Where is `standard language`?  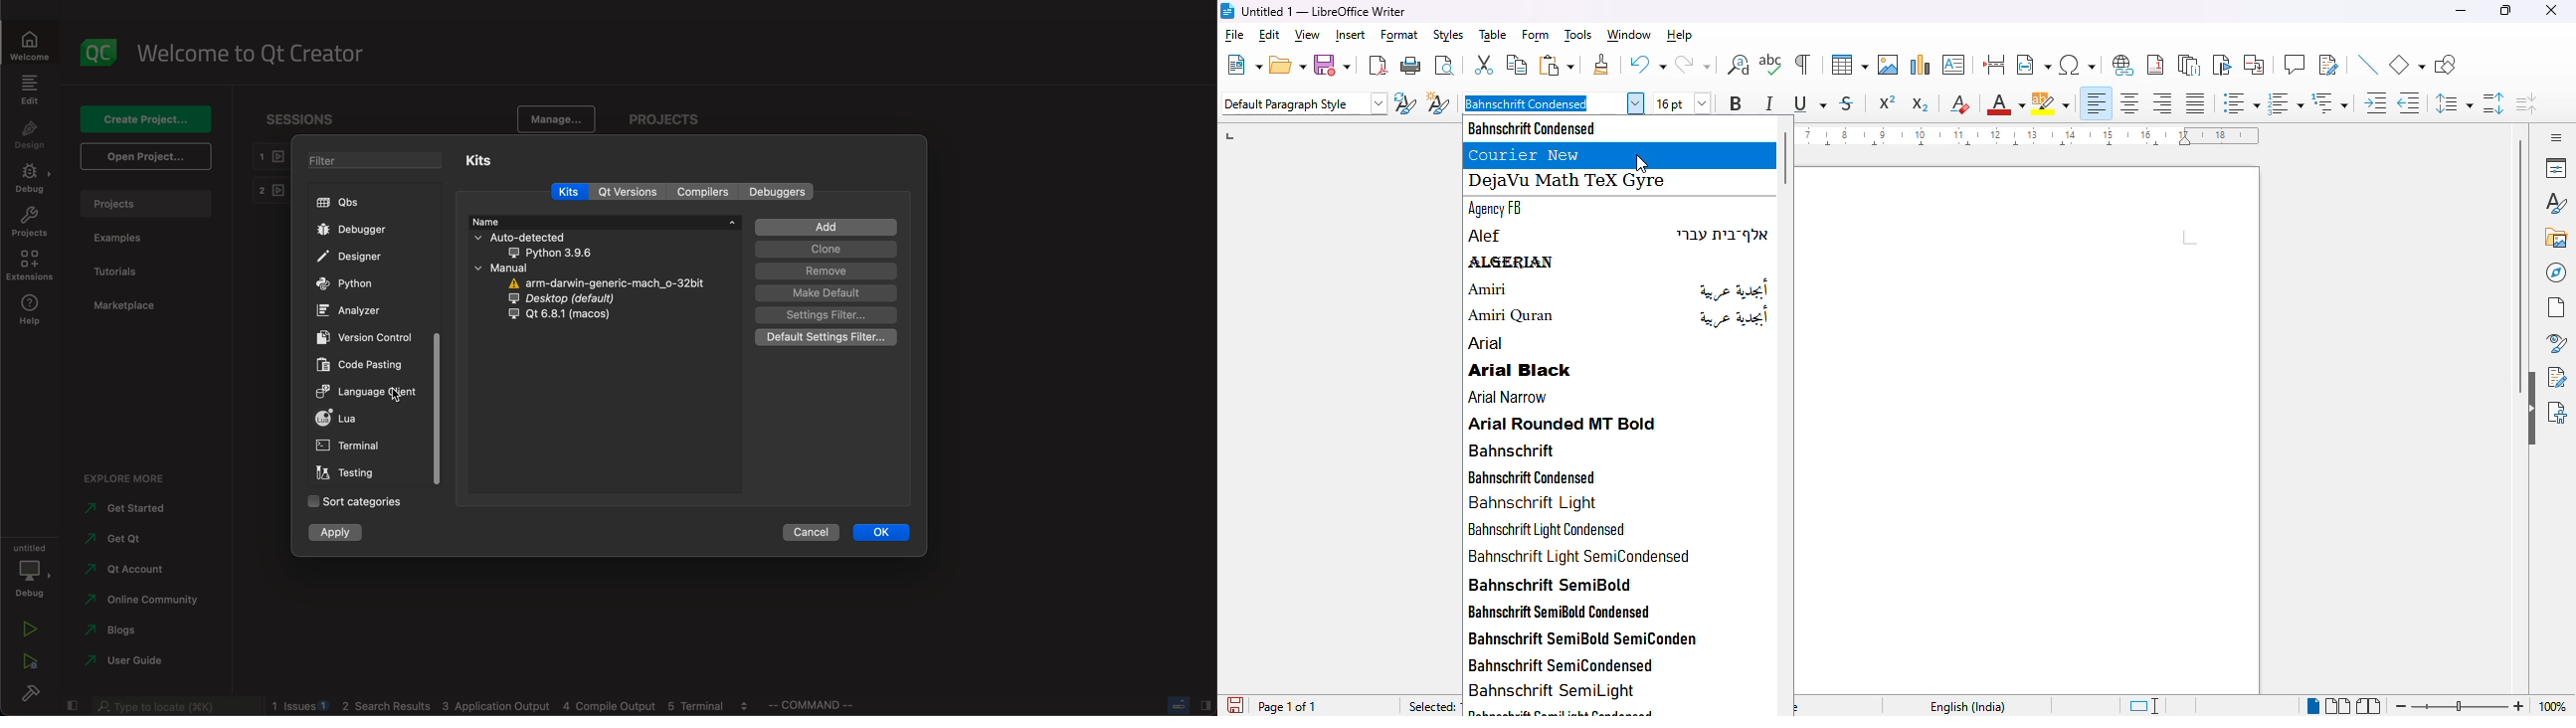
standard language is located at coordinates (2146, 706).